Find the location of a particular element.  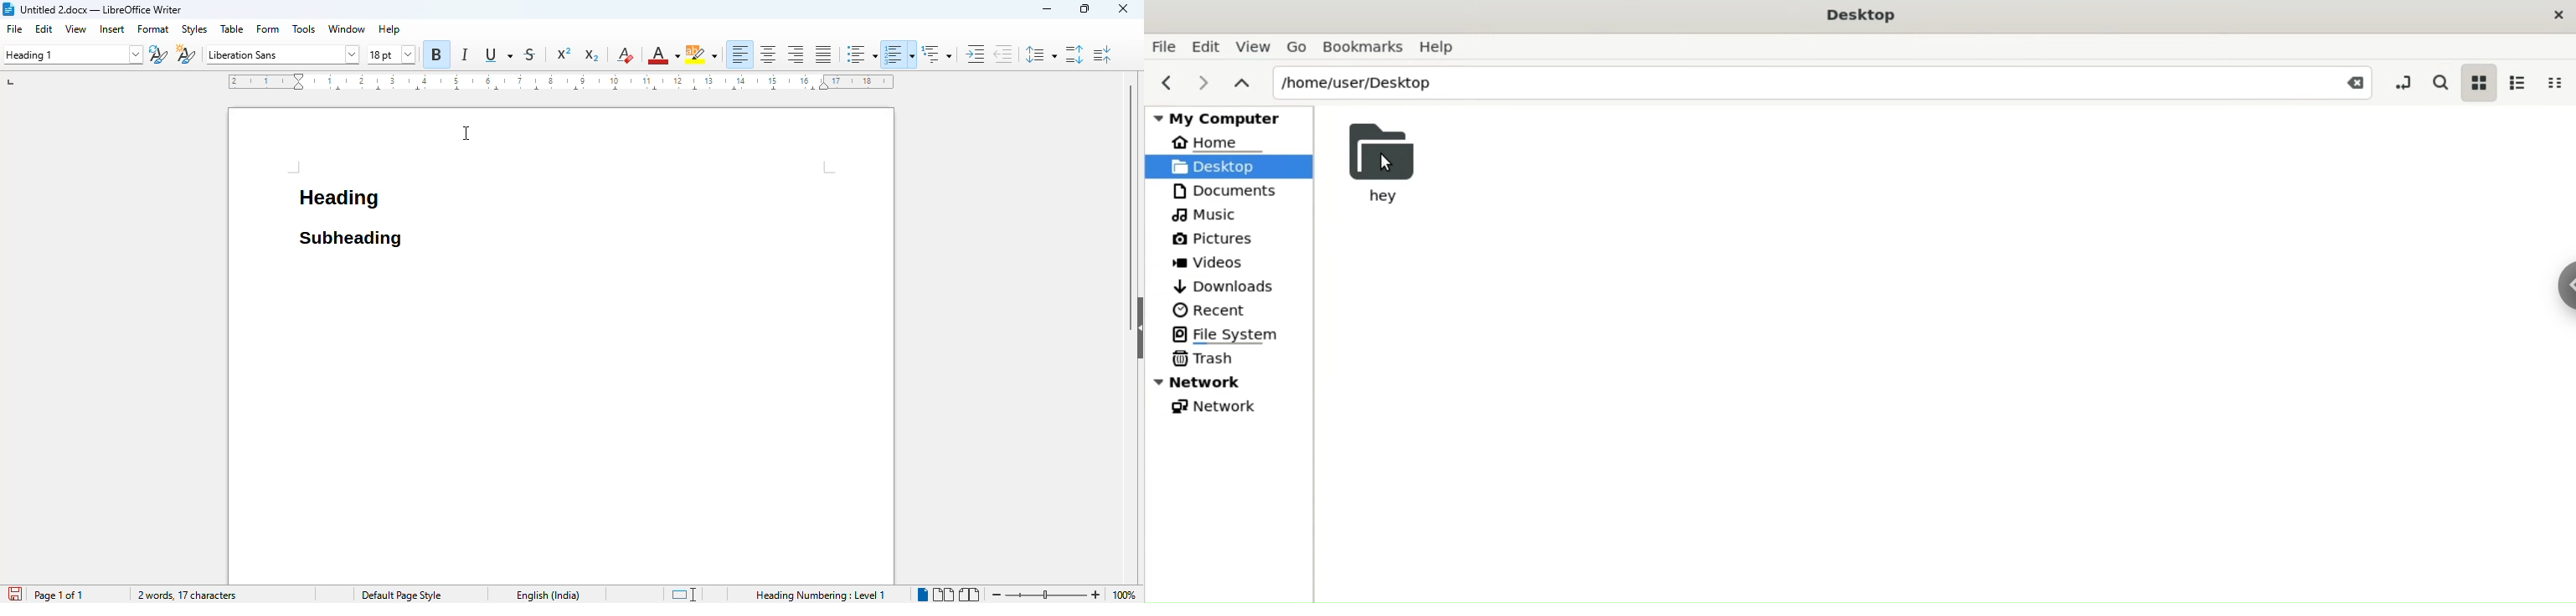

toggle location entry is located at coordinates (2404, 84).